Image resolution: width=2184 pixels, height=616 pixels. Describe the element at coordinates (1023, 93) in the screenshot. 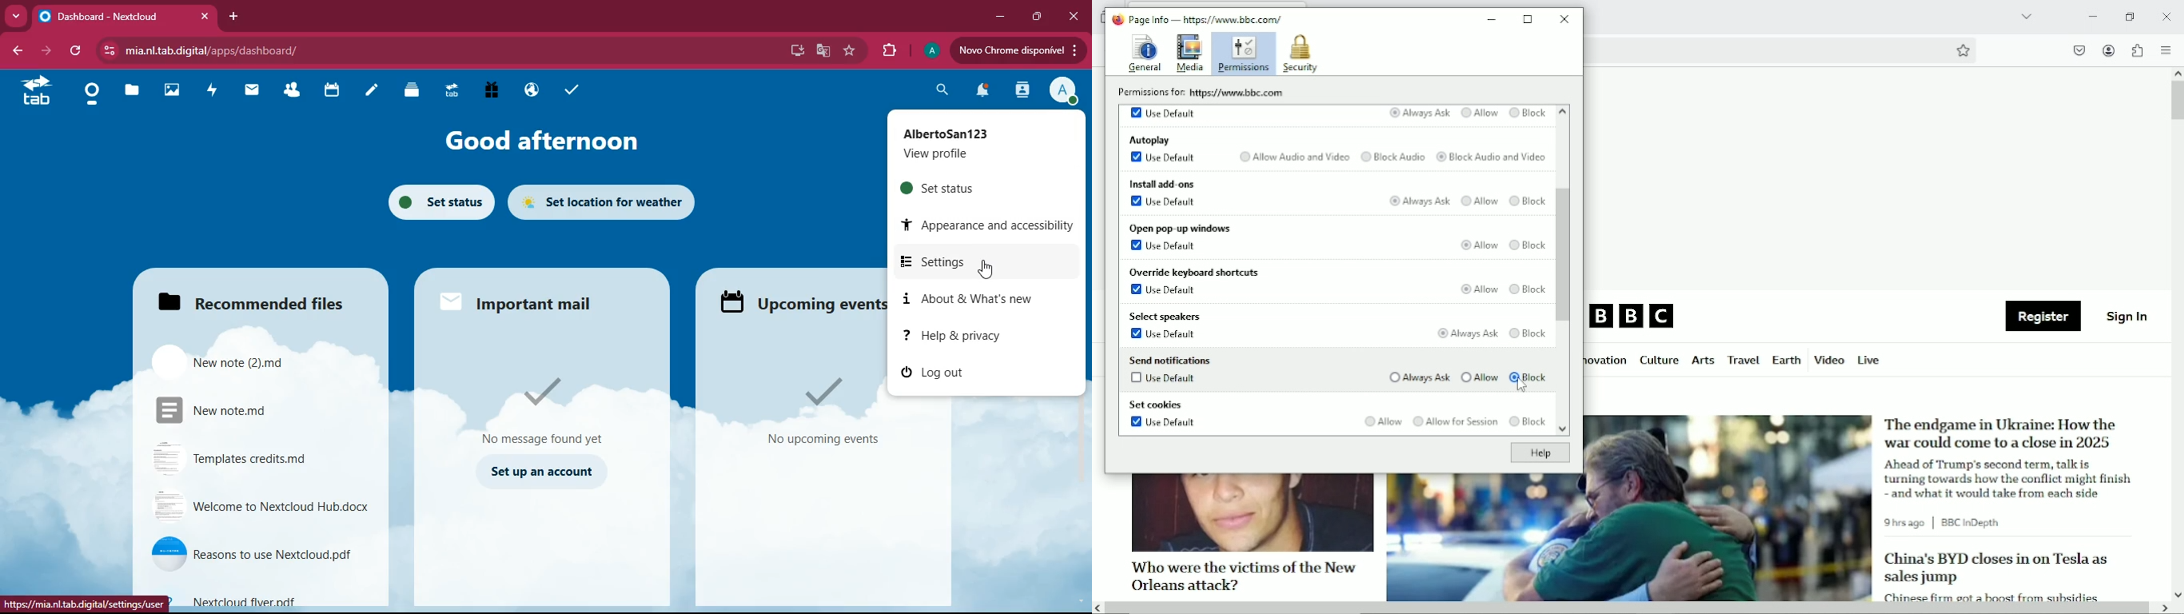

I see `activity` at that location.